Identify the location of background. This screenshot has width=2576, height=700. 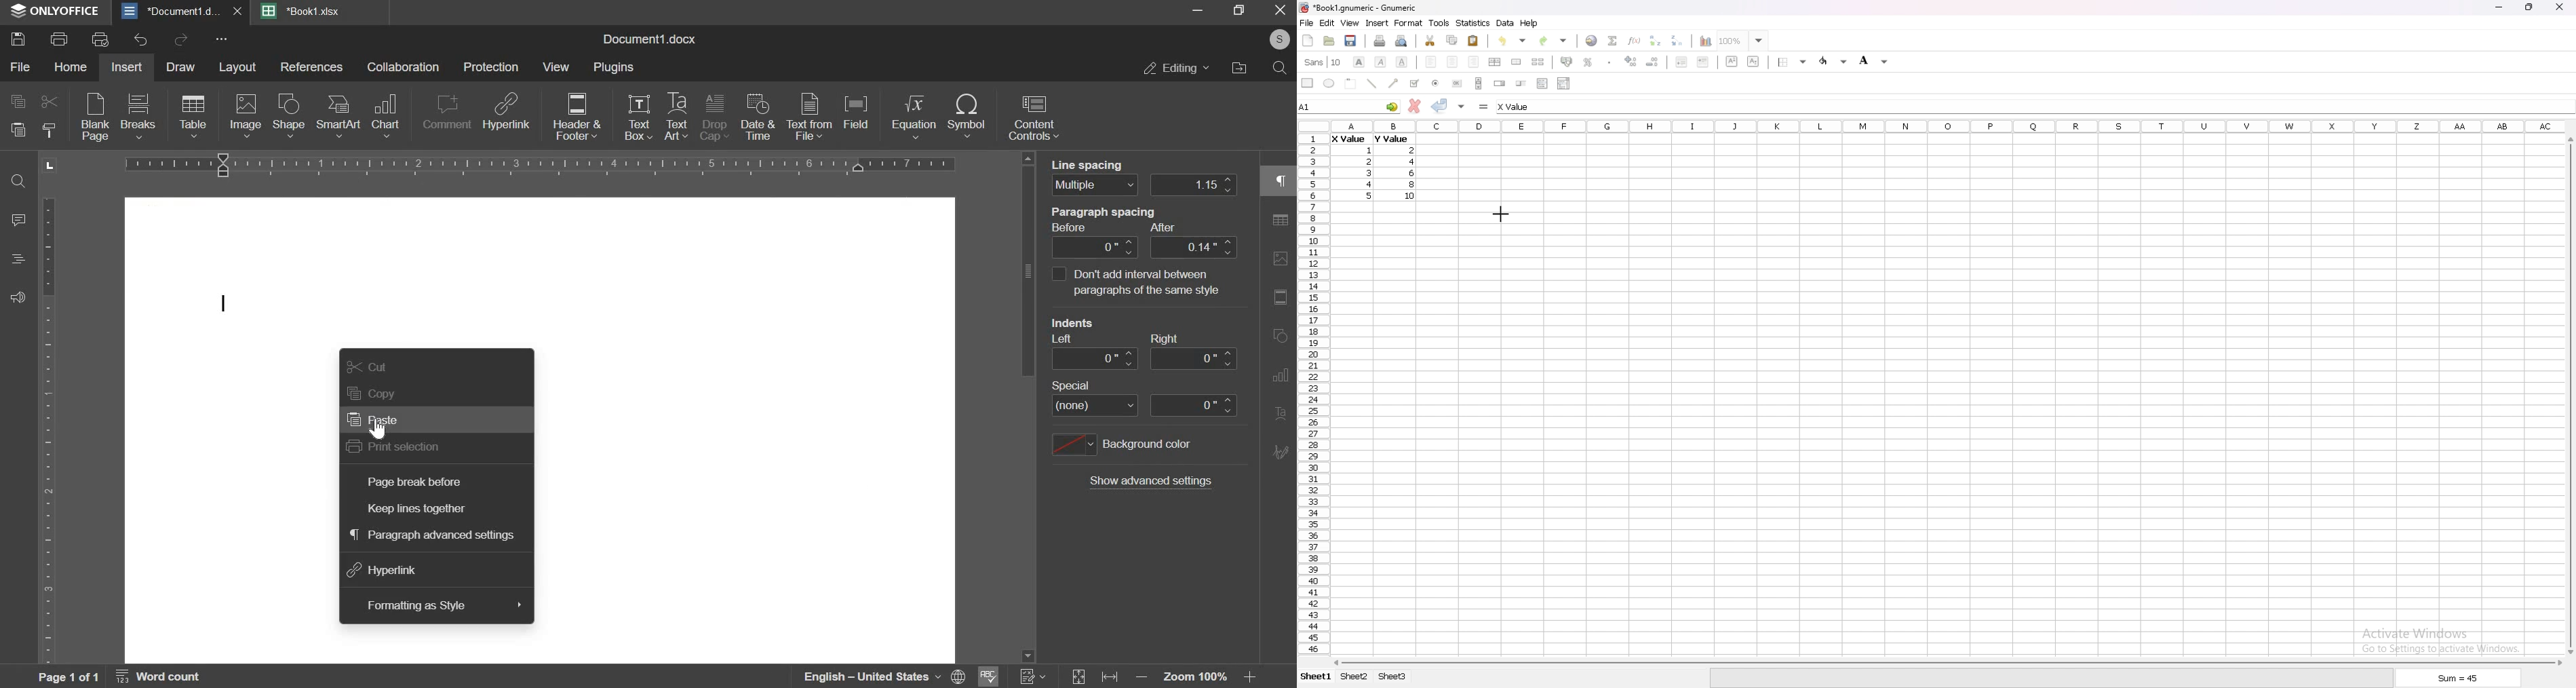
(1874, 60).